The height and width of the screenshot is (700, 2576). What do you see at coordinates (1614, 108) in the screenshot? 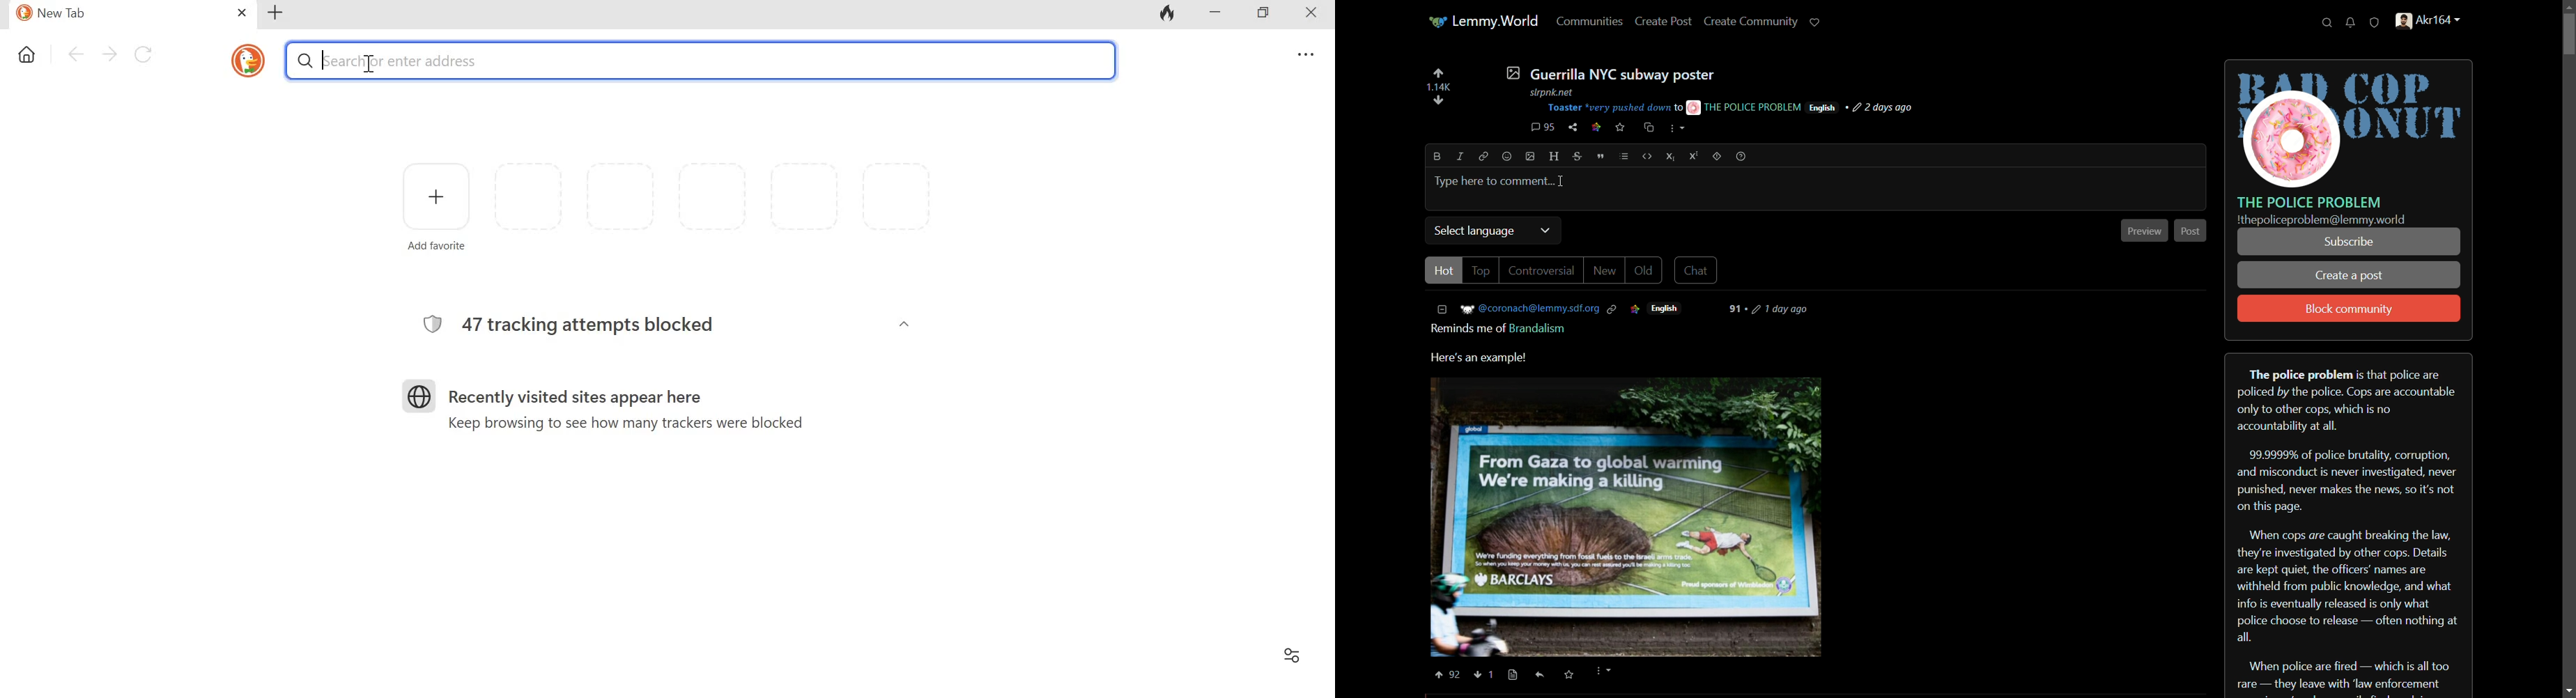
I see `Toaster "very pushed down t0` at bounding box center [1614, 108].